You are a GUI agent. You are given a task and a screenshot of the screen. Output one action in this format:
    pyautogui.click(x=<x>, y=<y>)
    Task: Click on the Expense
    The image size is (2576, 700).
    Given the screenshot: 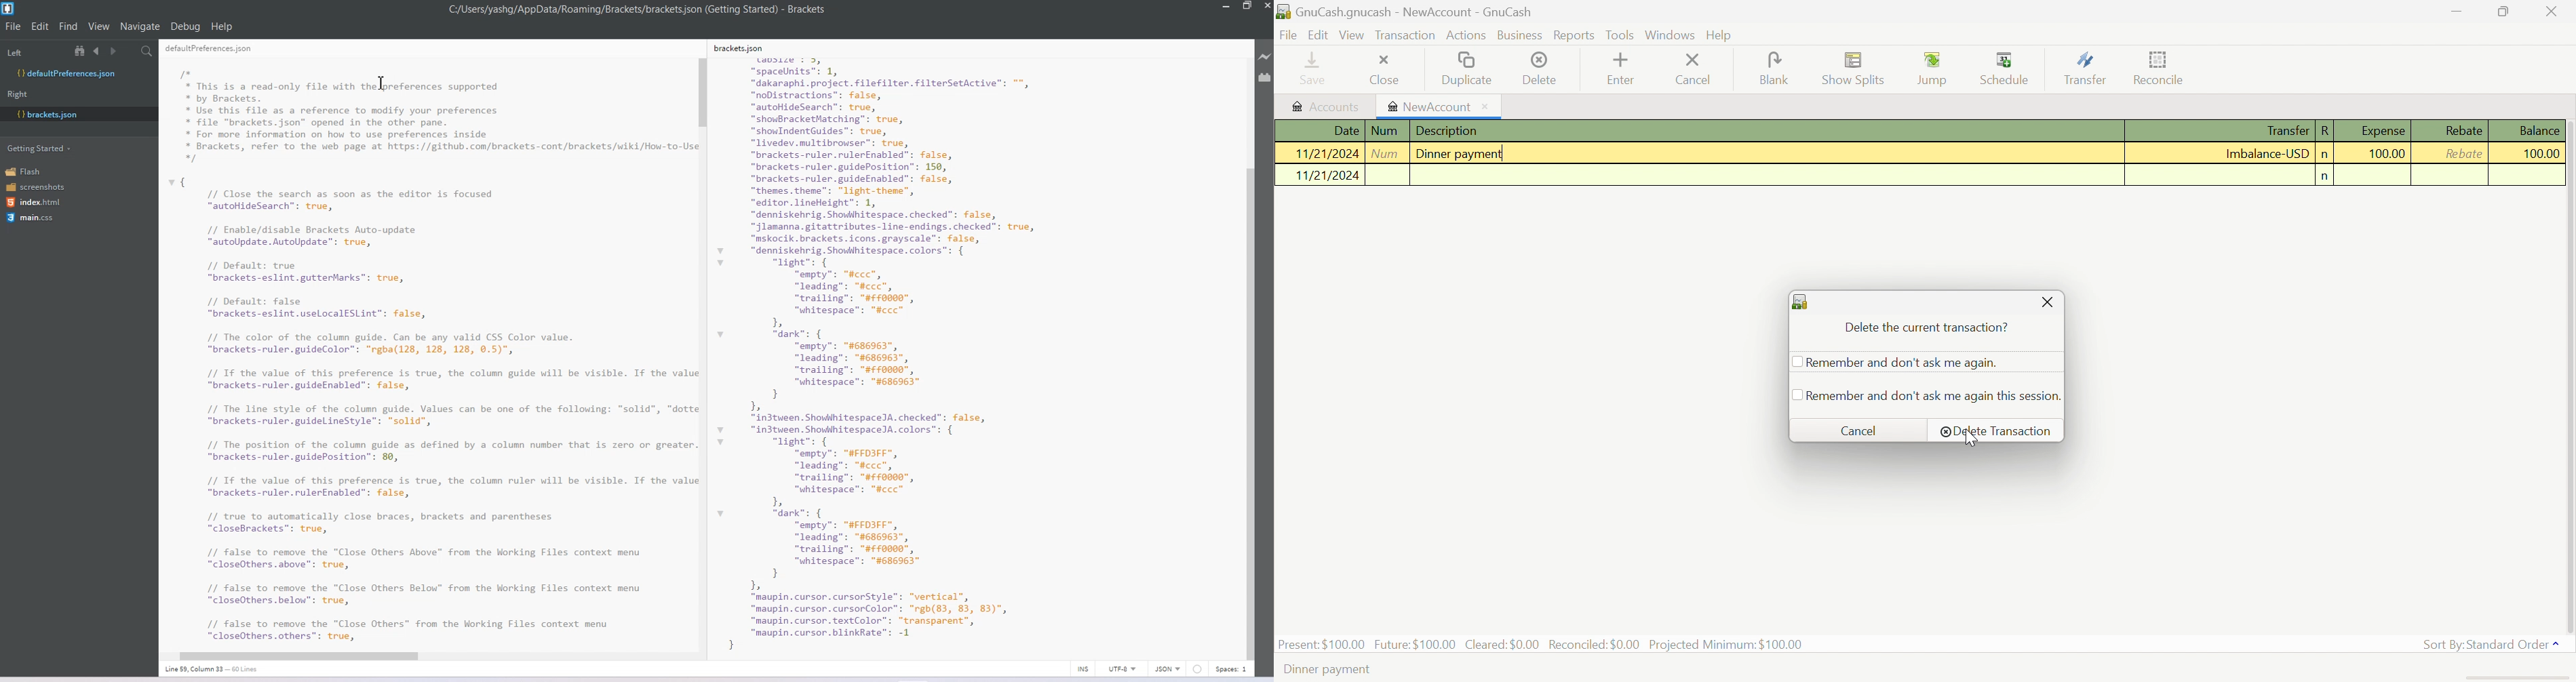 What is the action you would take?
    pyautogui.click(x=2377, y=131)
    